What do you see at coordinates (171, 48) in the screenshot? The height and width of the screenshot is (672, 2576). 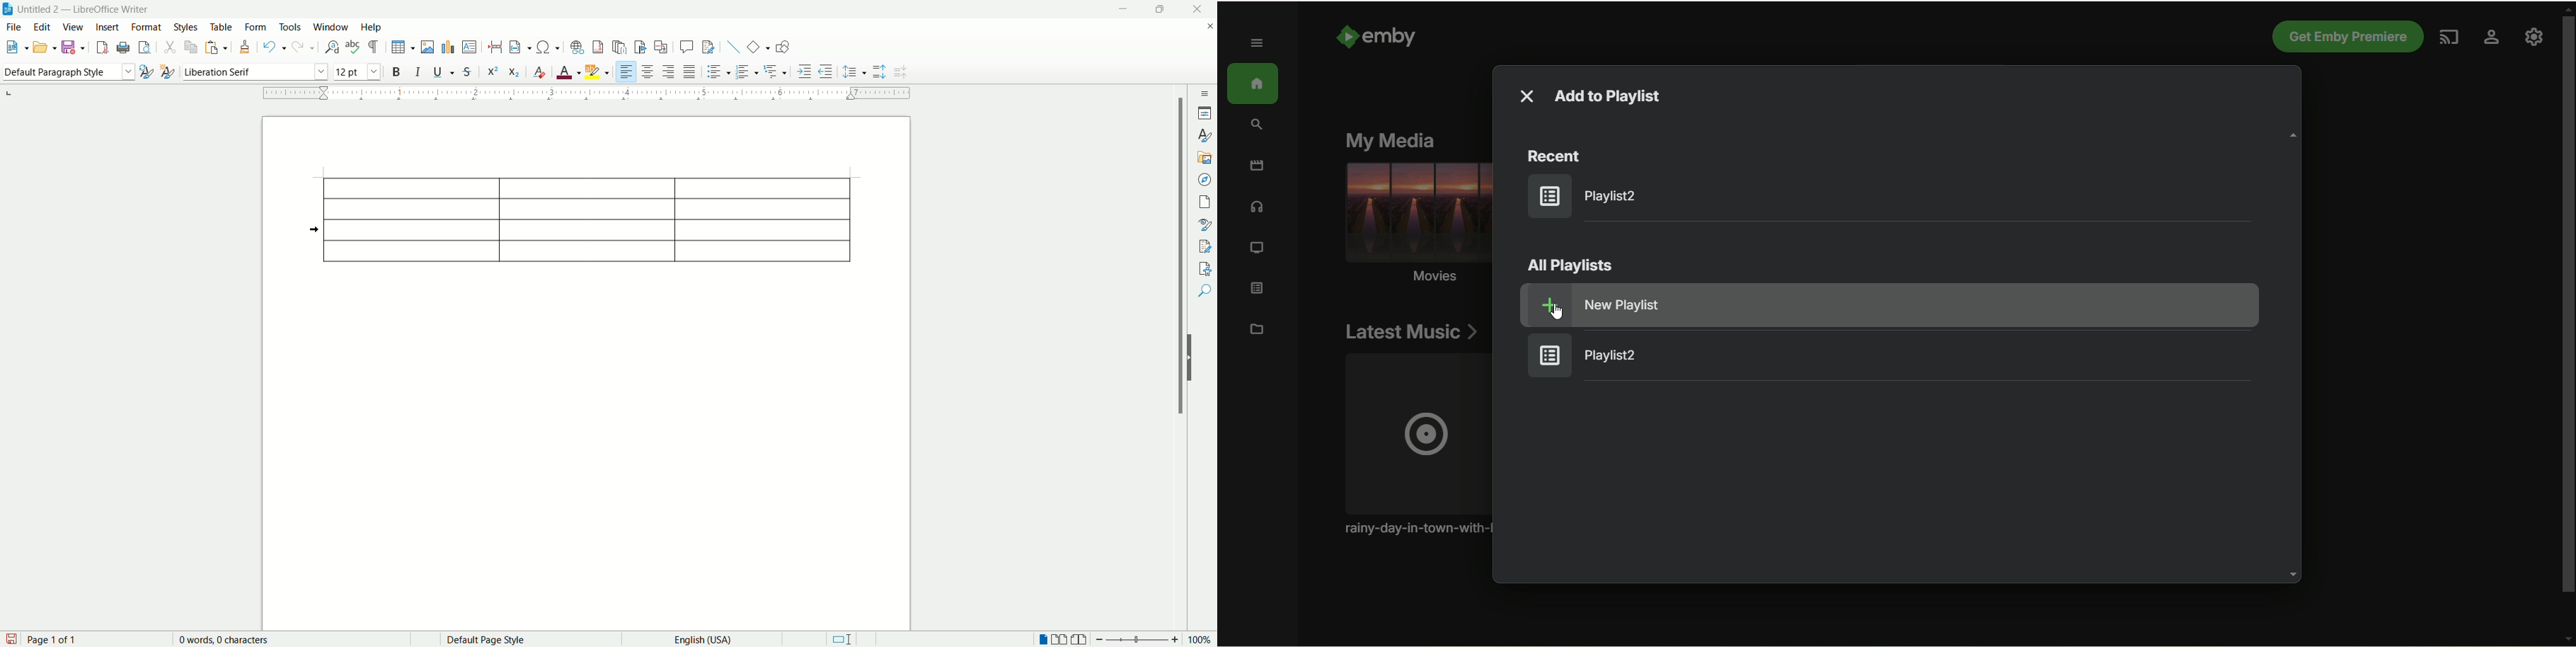 I see `cut` at bounding box center [171, 48].